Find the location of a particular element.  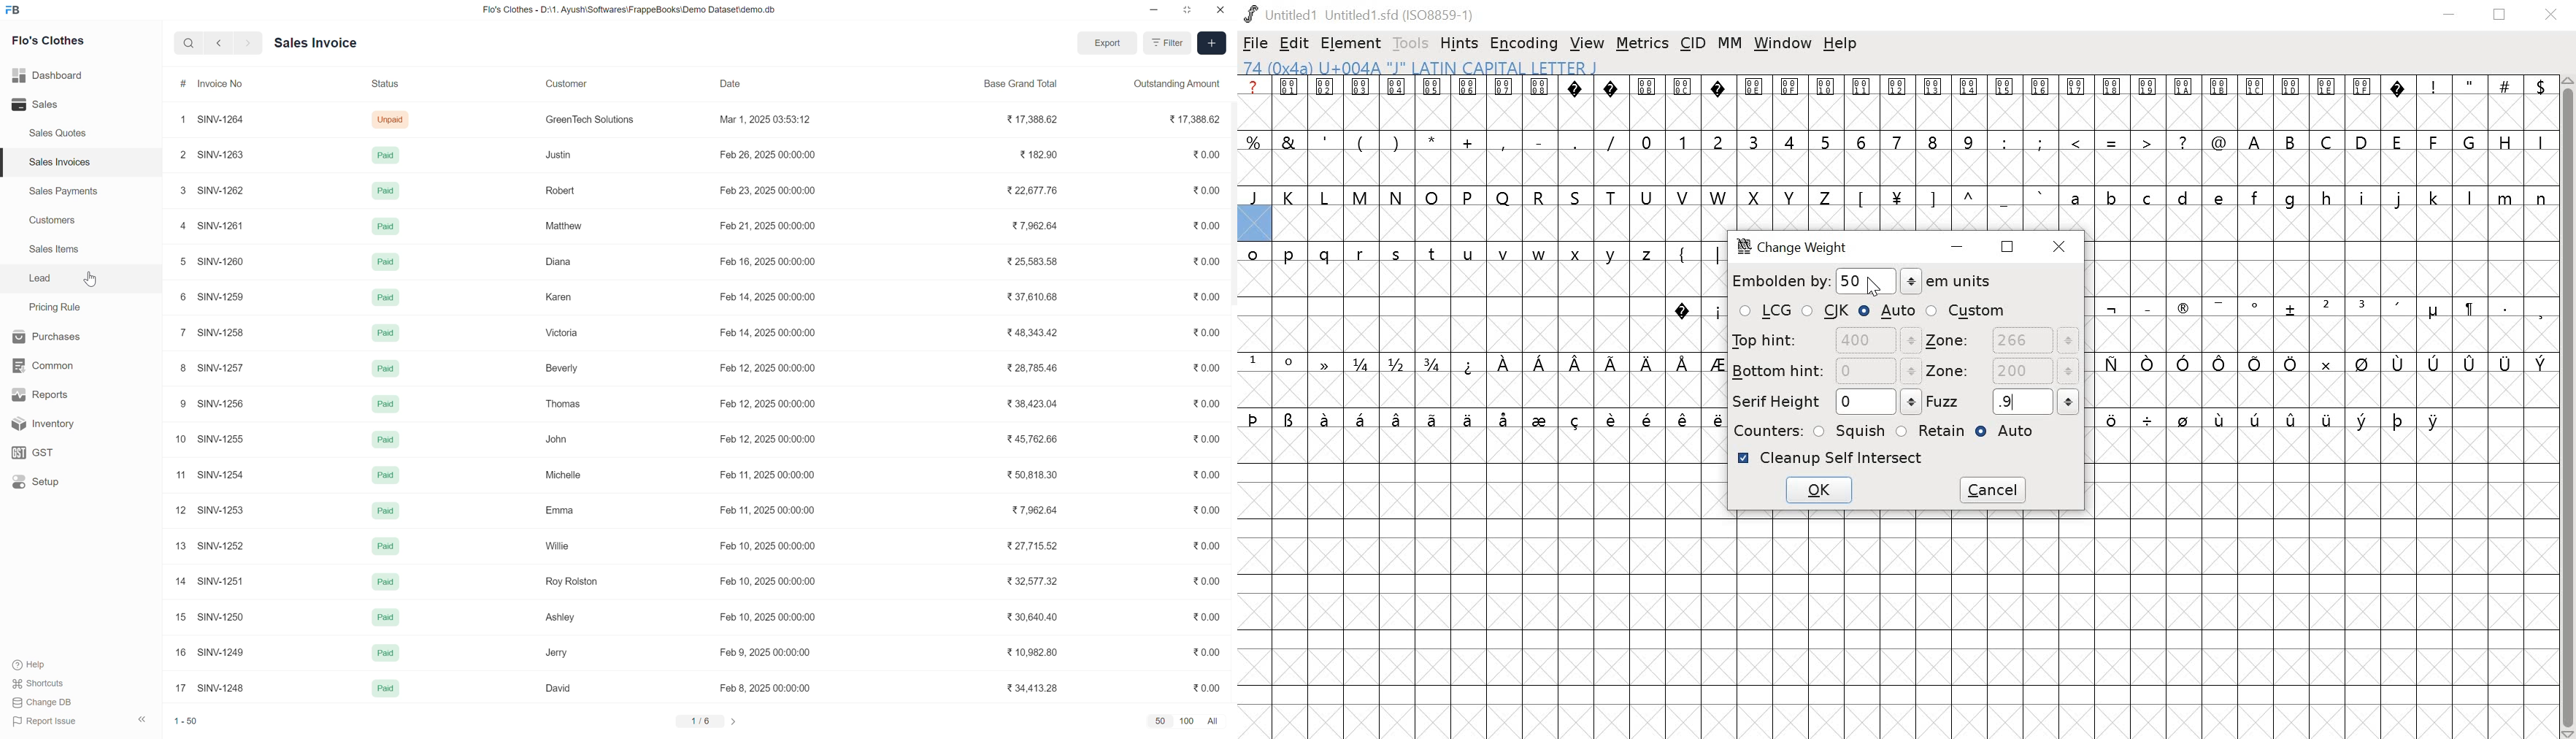

SERIF HEIGHT is located at coordinates (1824, 402).